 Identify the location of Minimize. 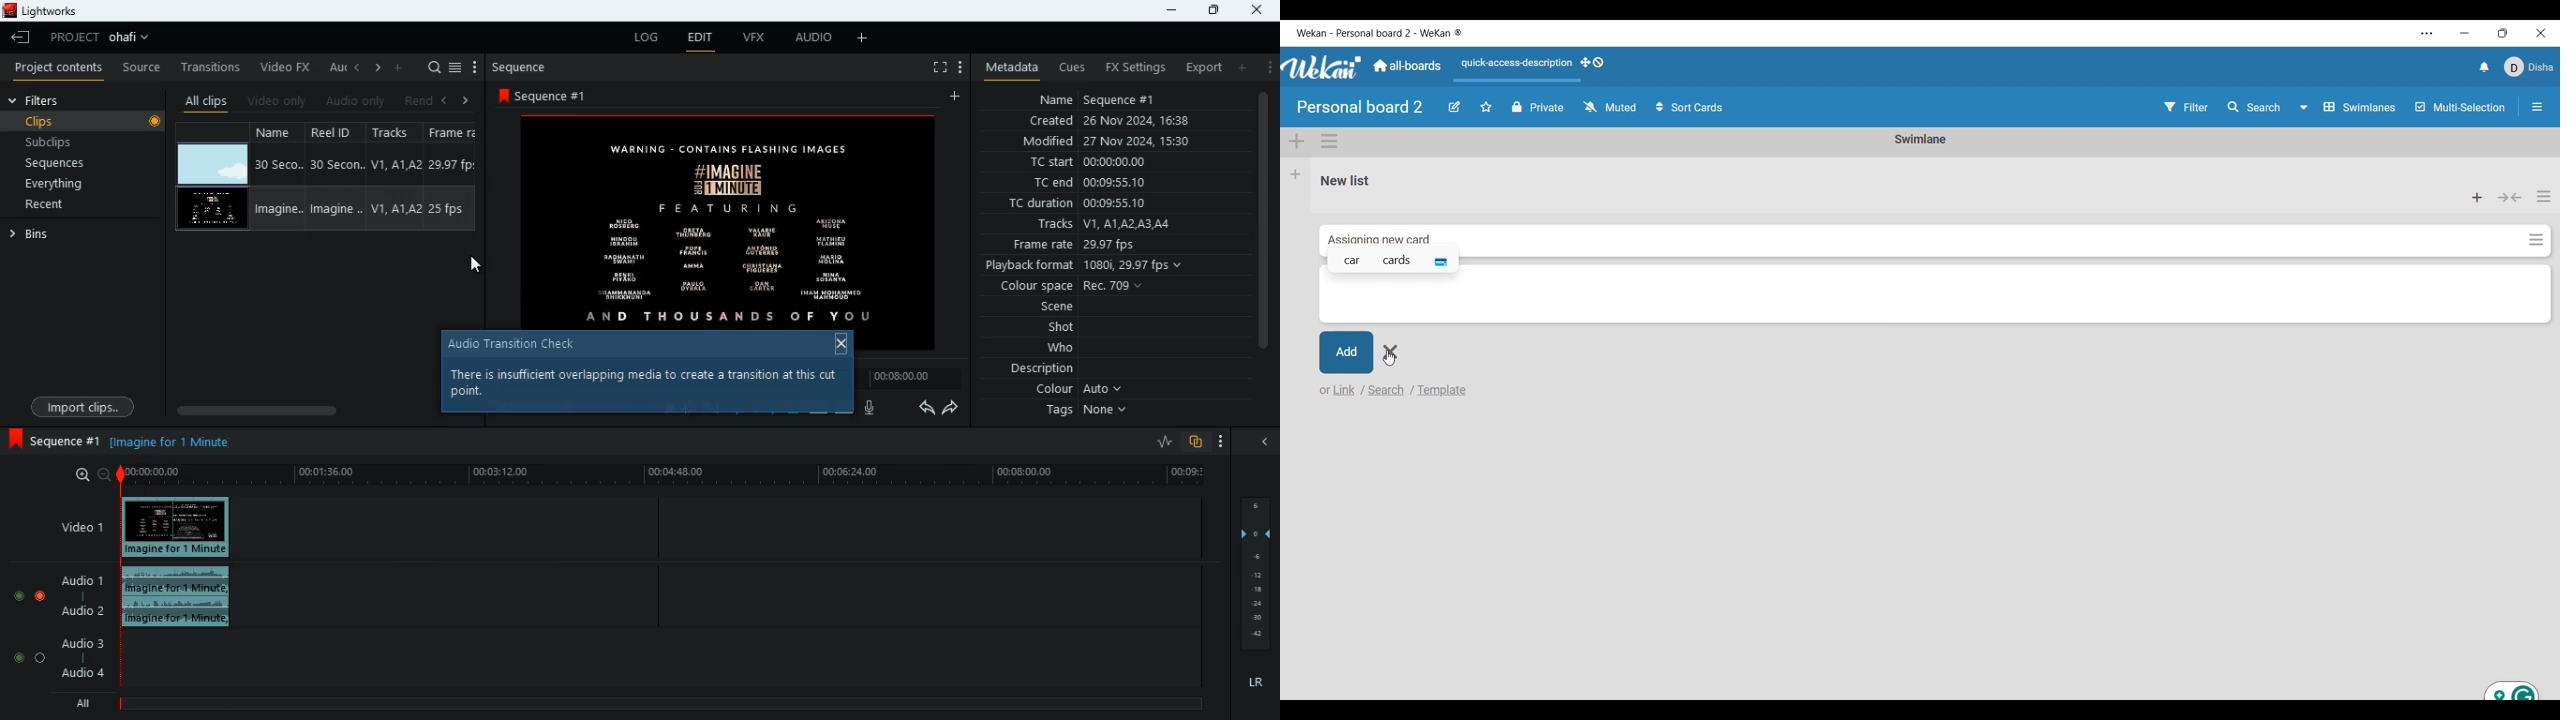
(2465, 33).